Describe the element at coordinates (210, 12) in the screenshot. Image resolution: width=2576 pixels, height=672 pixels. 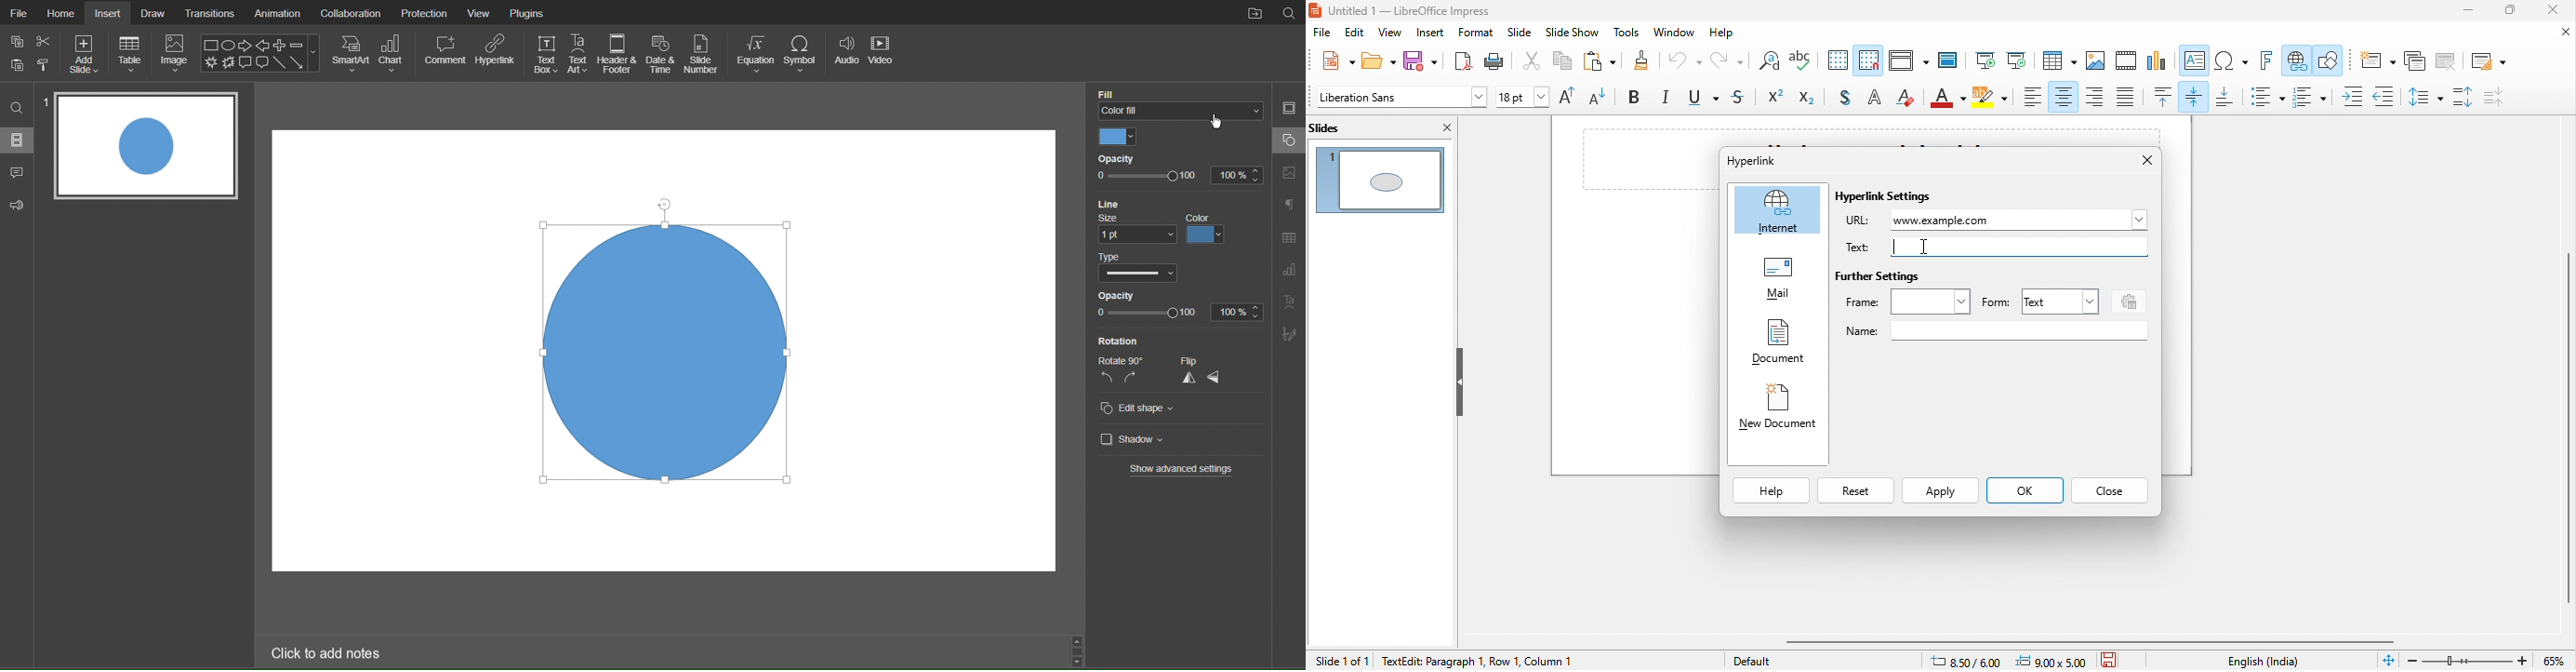
I see `Translations` at that location.